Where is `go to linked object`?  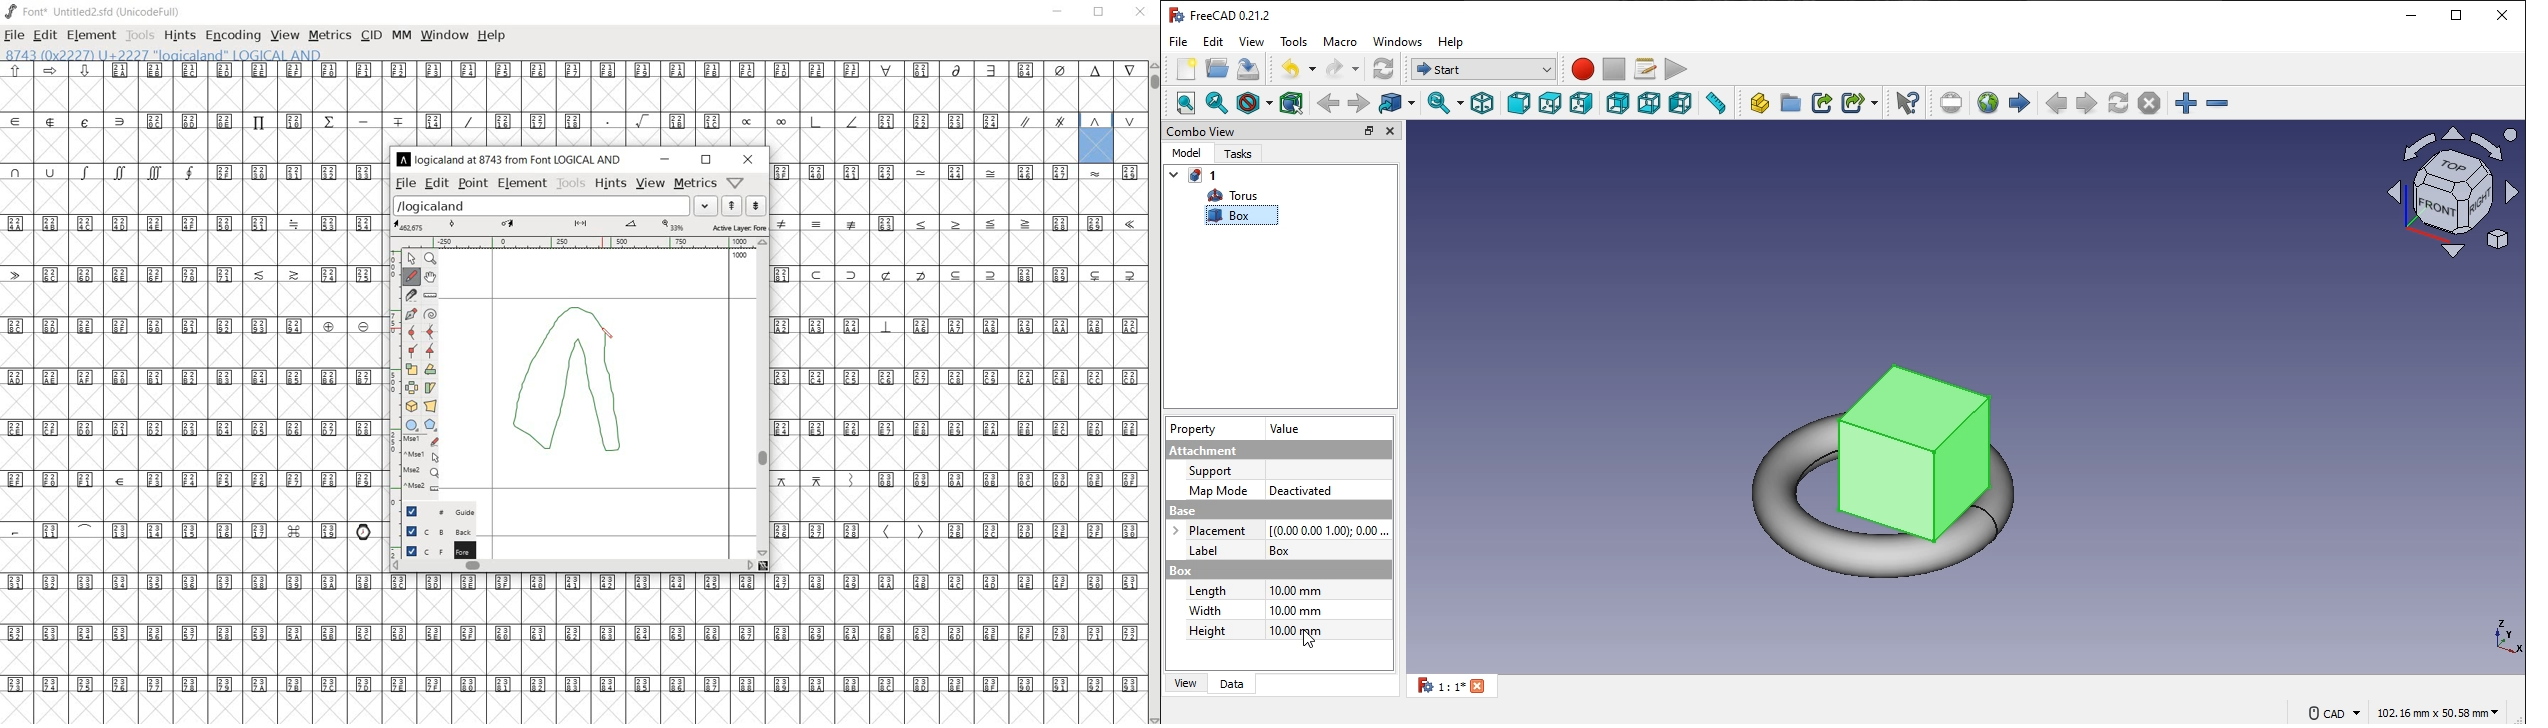
go to linked object is located at coordinates (1398, 103).